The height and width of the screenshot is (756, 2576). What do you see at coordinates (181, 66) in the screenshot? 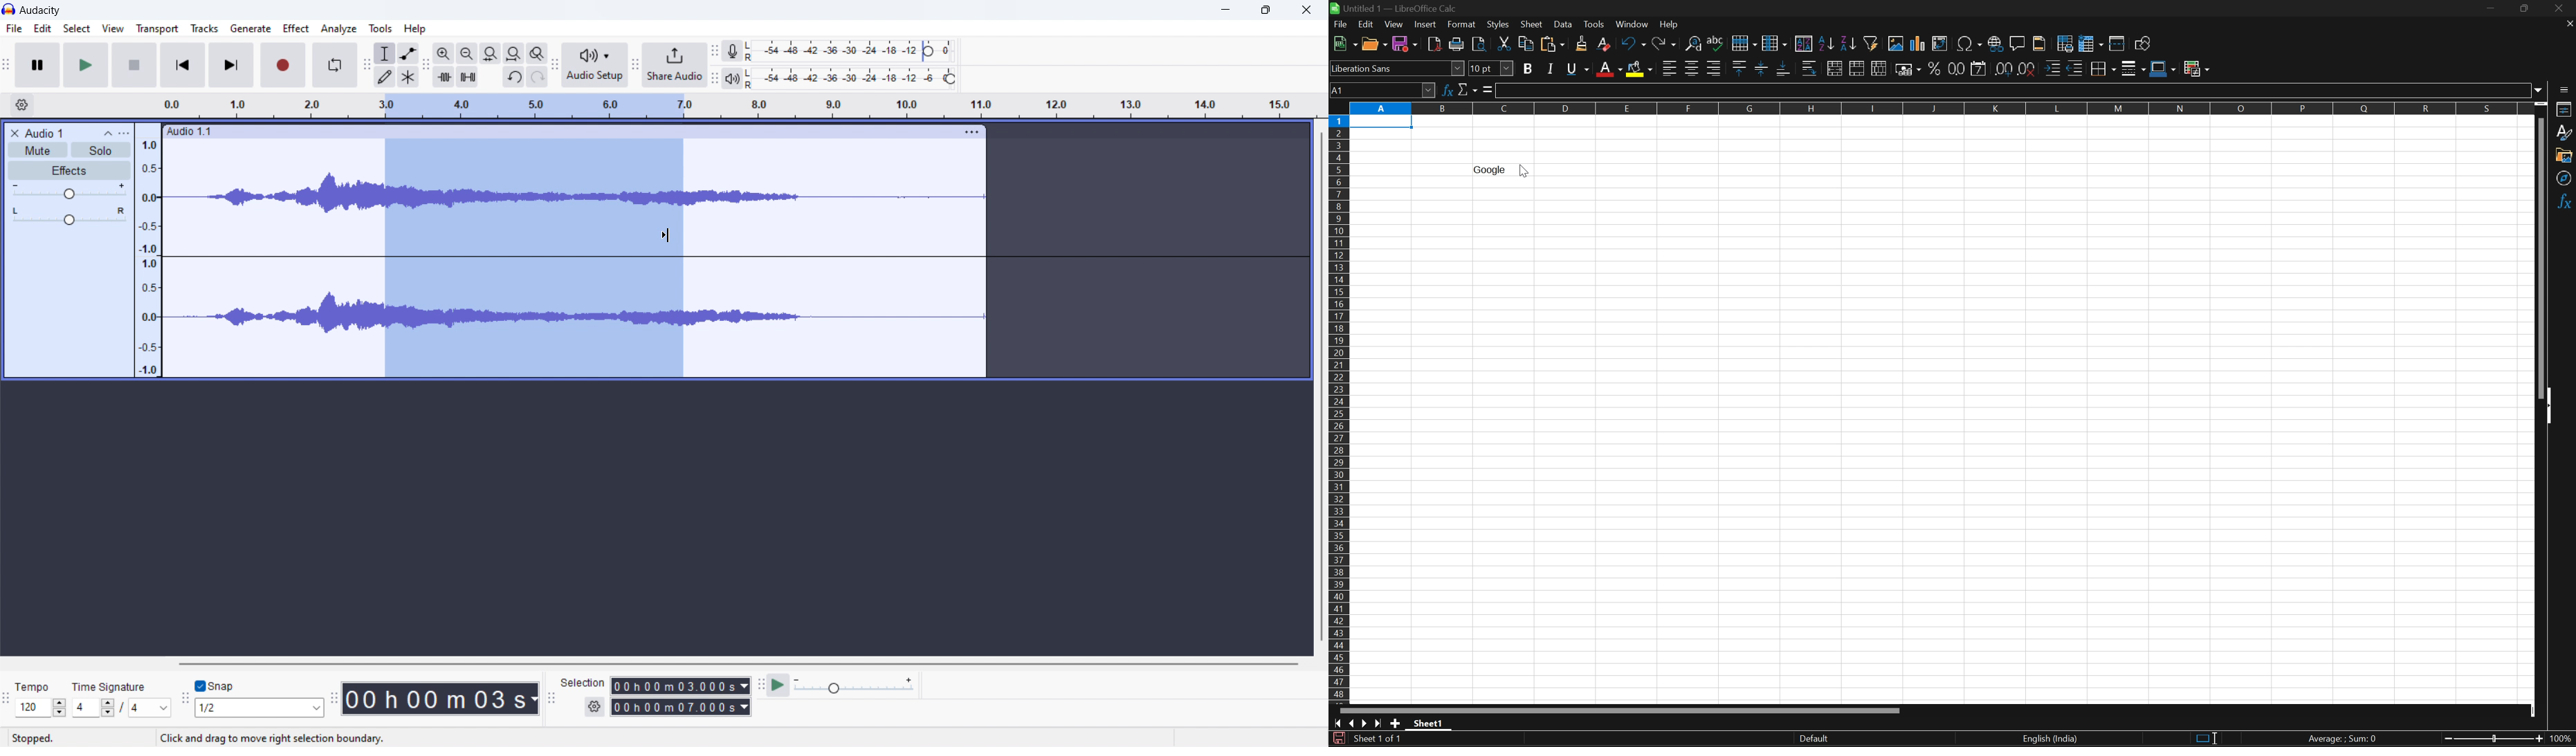
I see `skip to start` at bounding box center [181, 66].